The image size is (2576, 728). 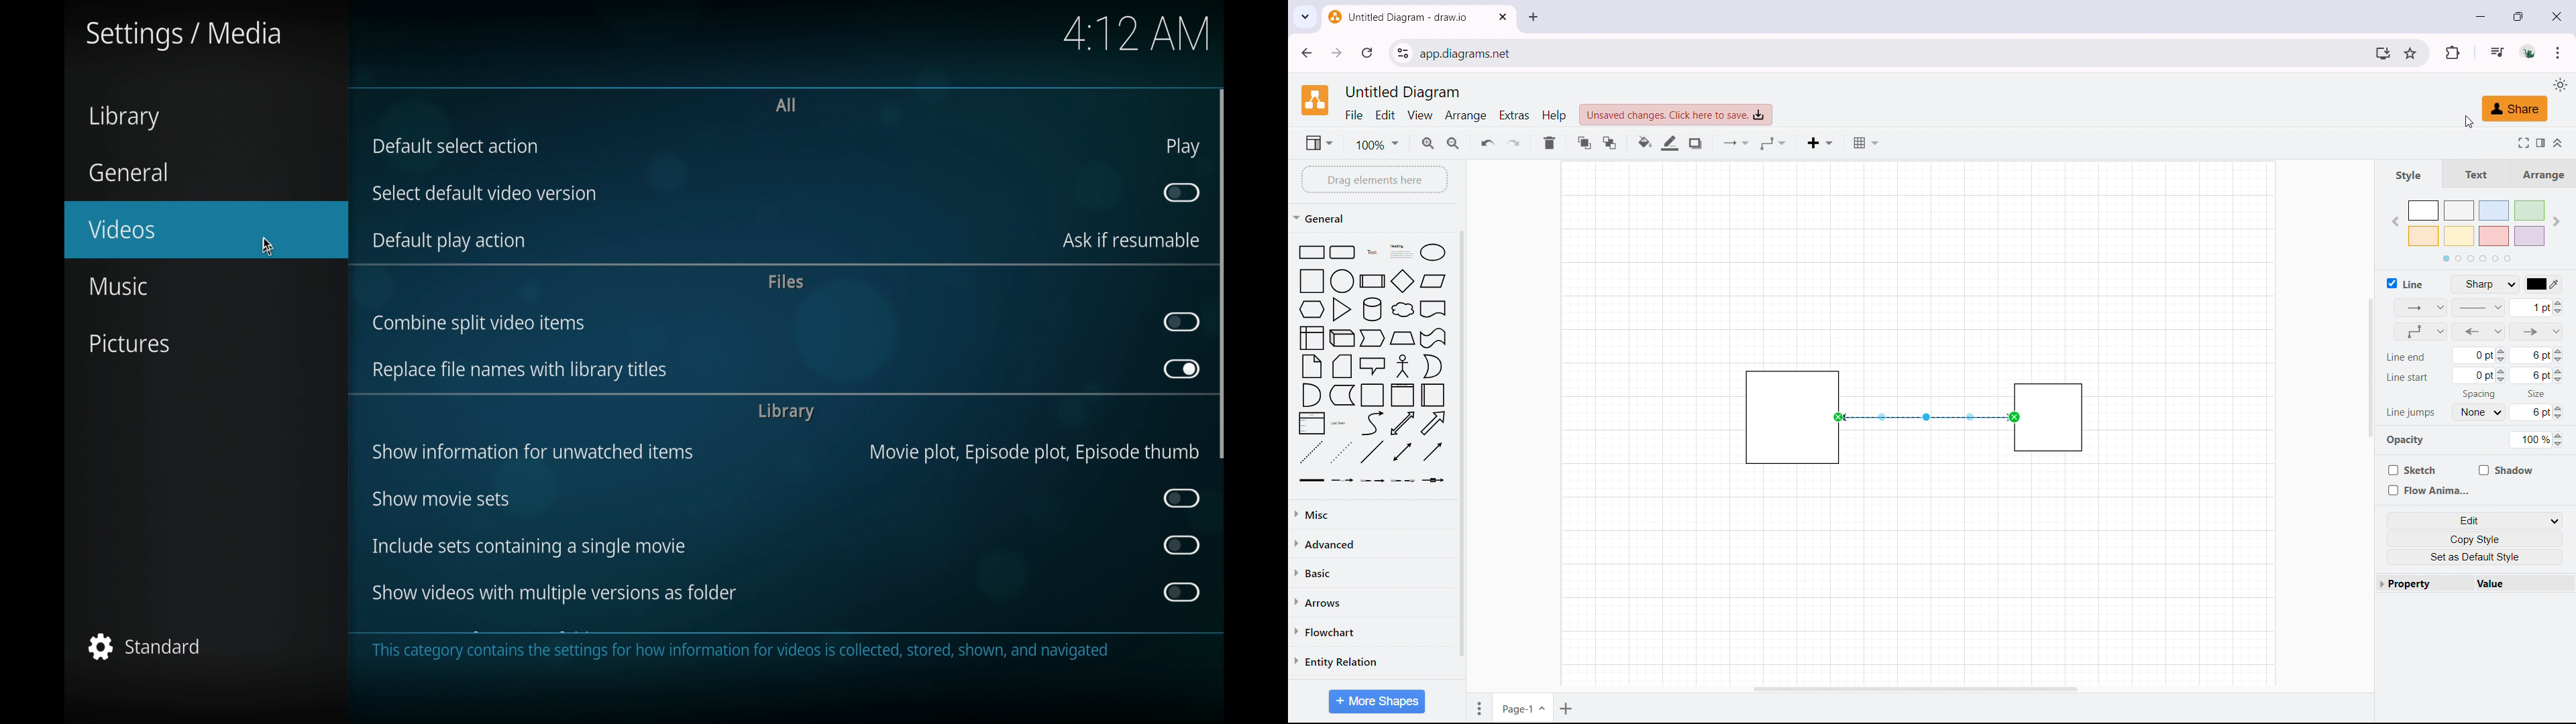 What do you see at coordinates (2382, 53) in the screenshot?
I see `install` at bounding box center [2382, 53].